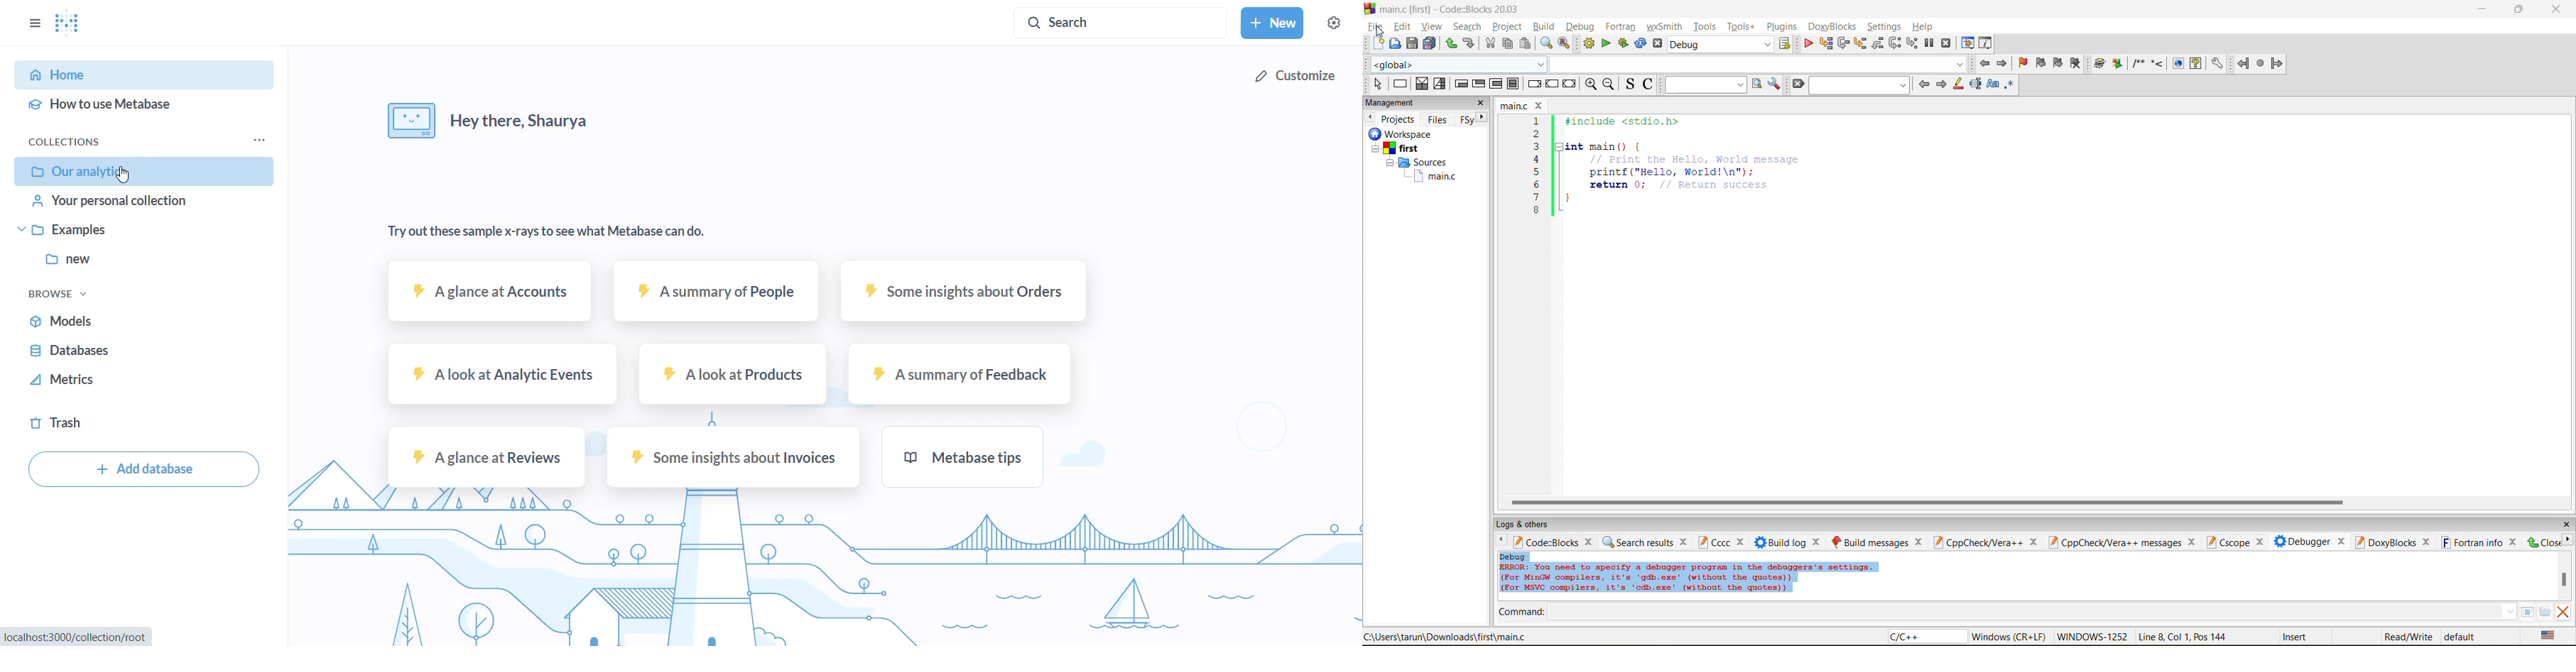 Image resolution: width=2576 pixels, height=672 pixels. Describe the element at coordinates (1275, 23) in the screenshot. I see `new` at that location.